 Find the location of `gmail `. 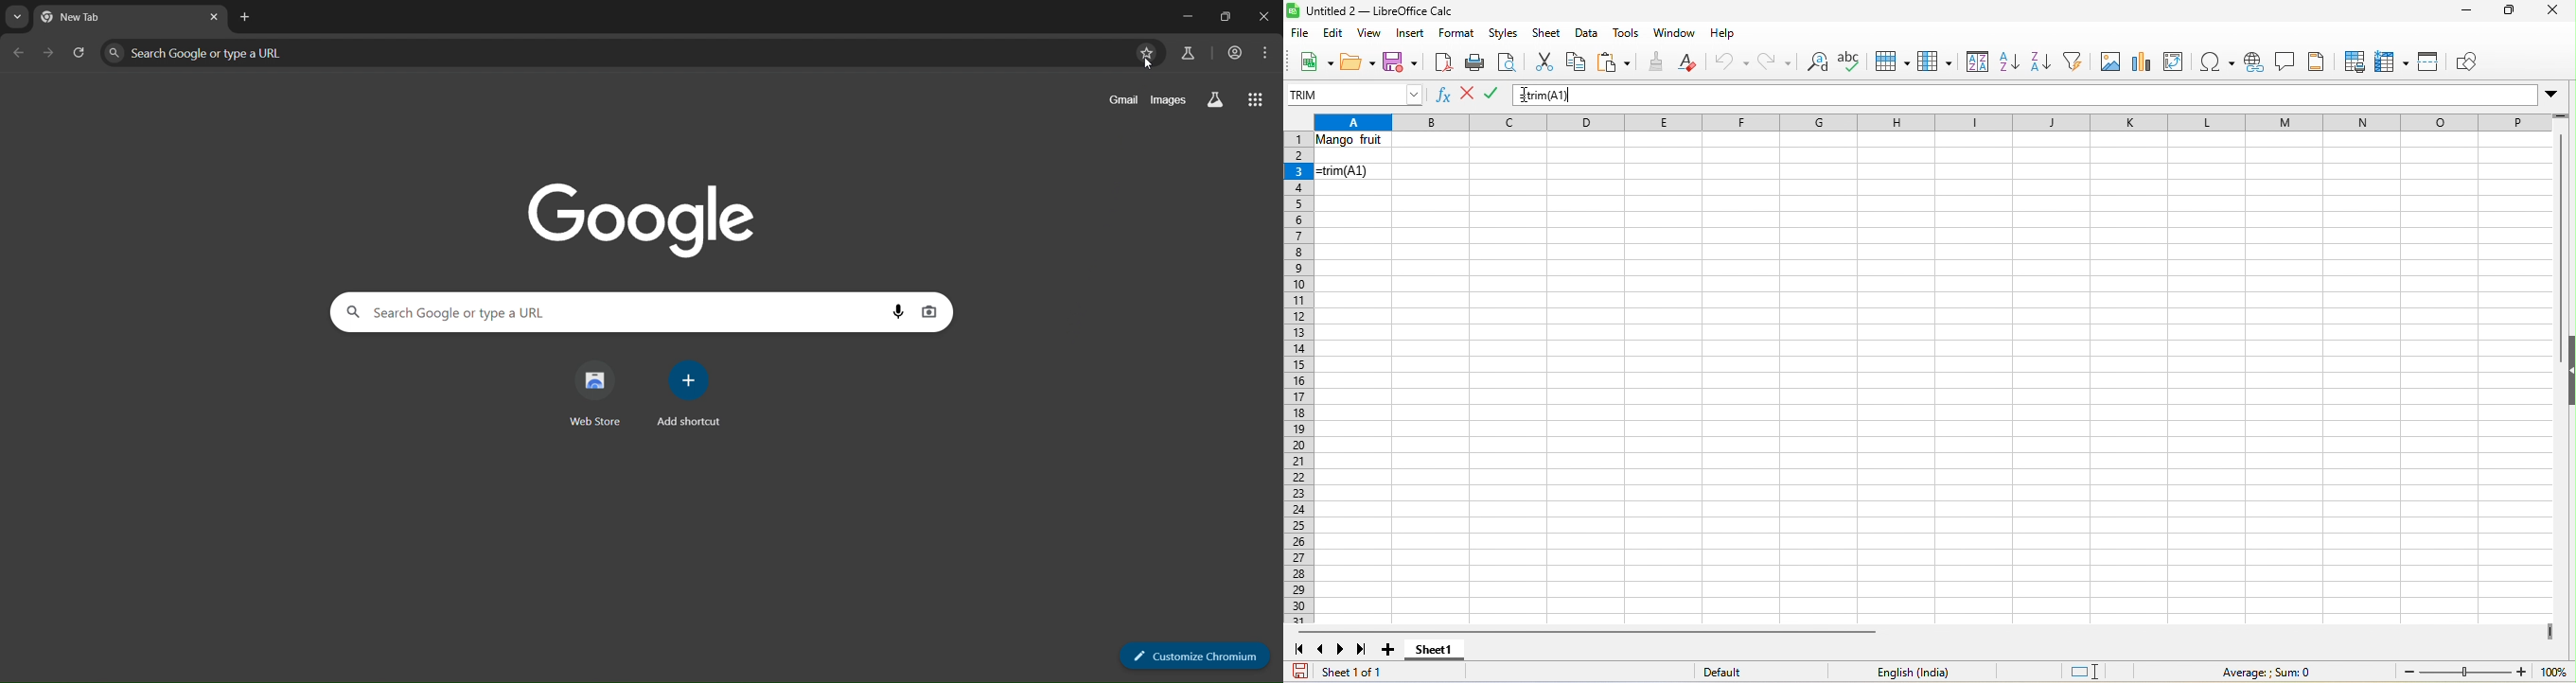

gmail  is located at coordinates (1121, 101).